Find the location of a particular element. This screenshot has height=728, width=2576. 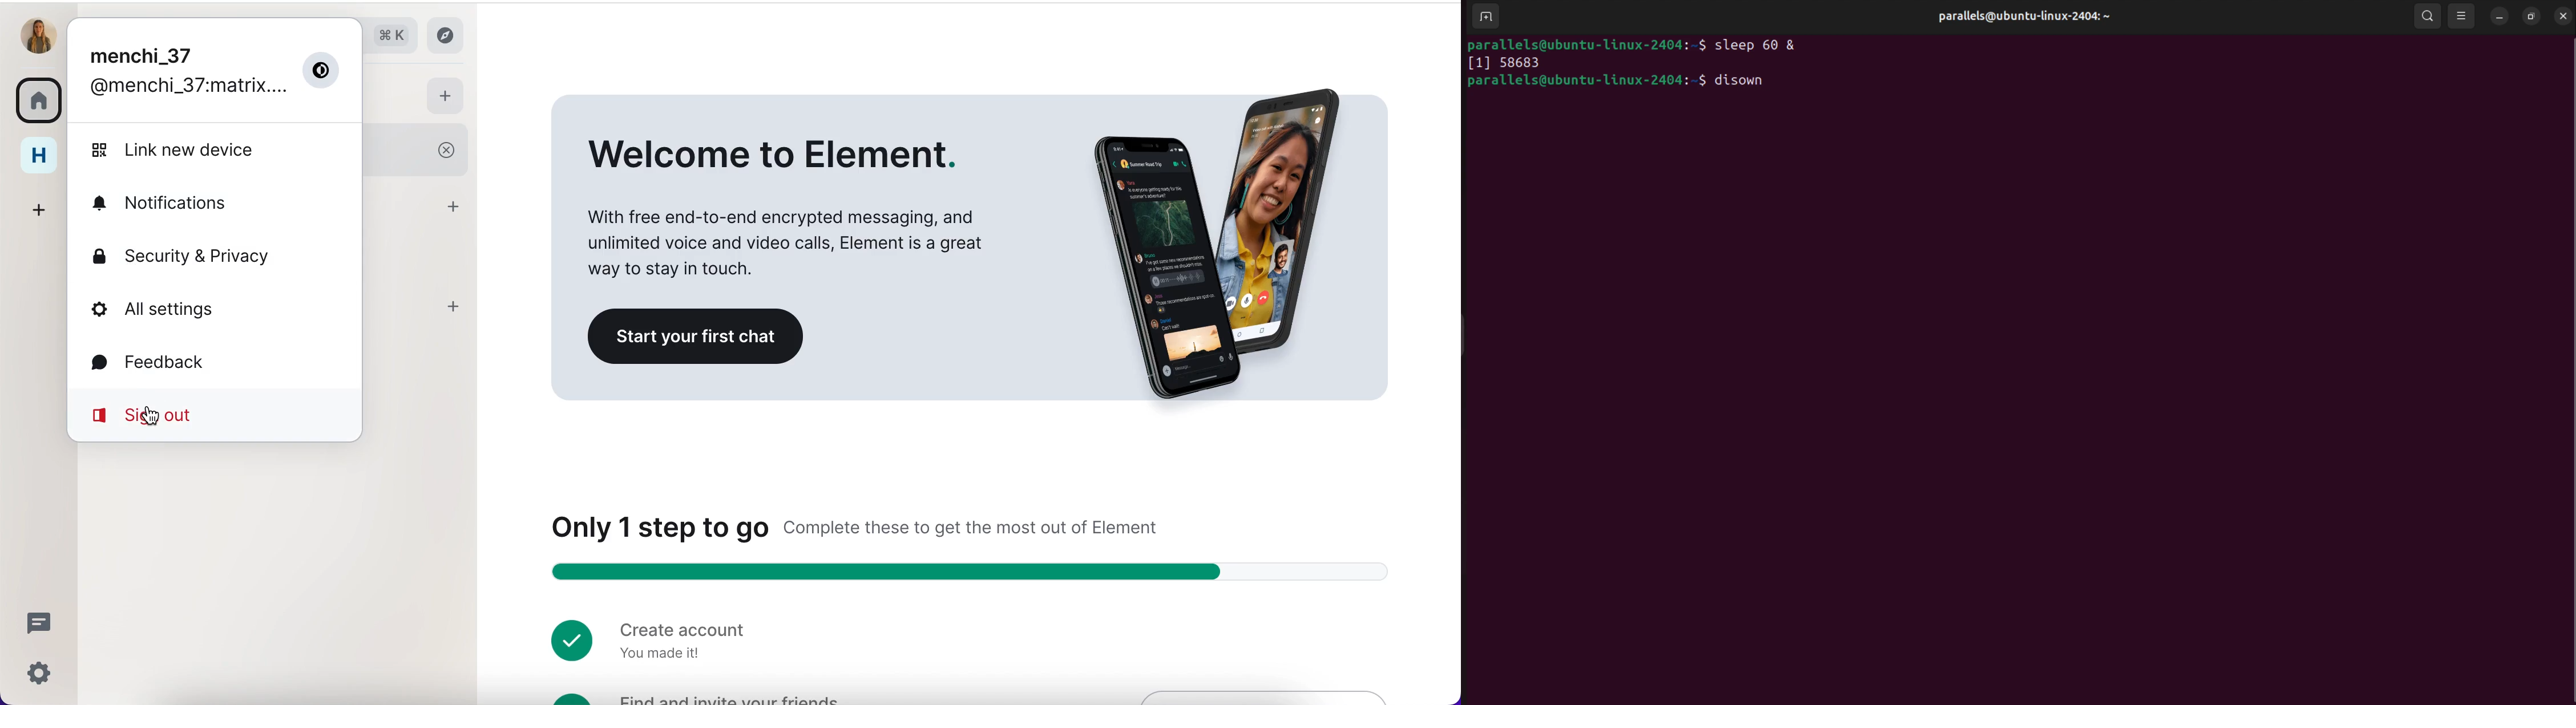

add is located at coordinates (447, 97).